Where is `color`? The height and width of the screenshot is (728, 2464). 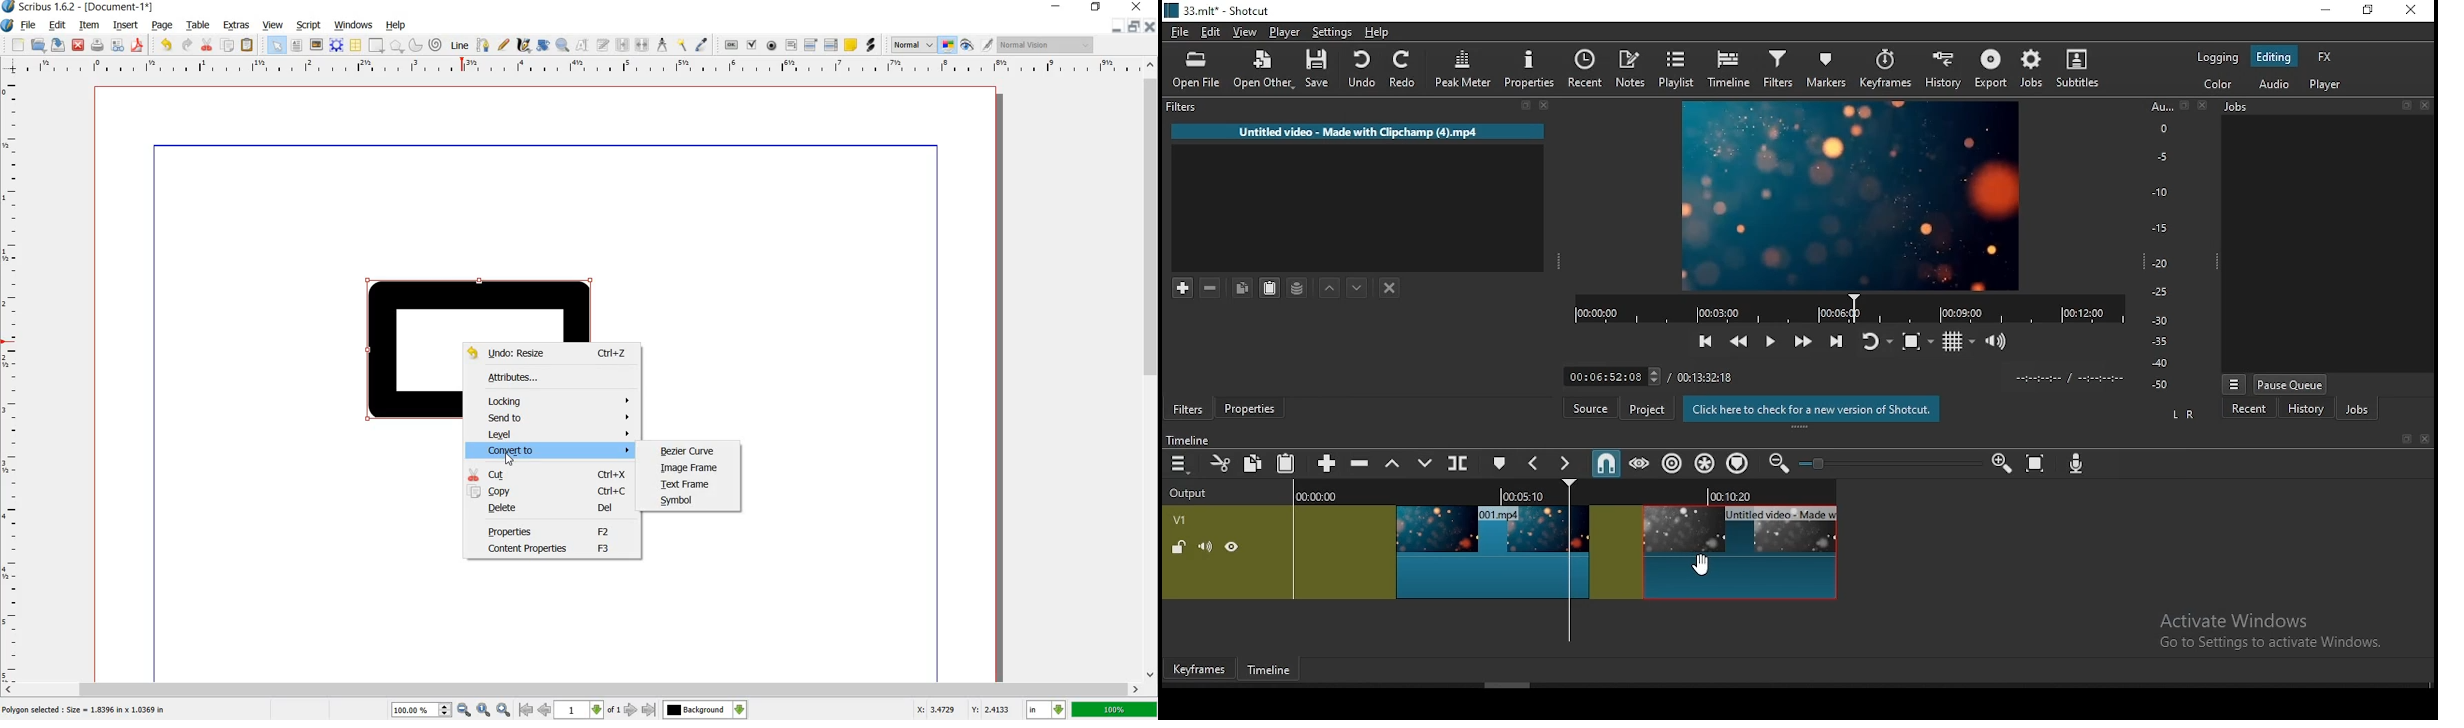
color is located at coordinates (2209, 86).